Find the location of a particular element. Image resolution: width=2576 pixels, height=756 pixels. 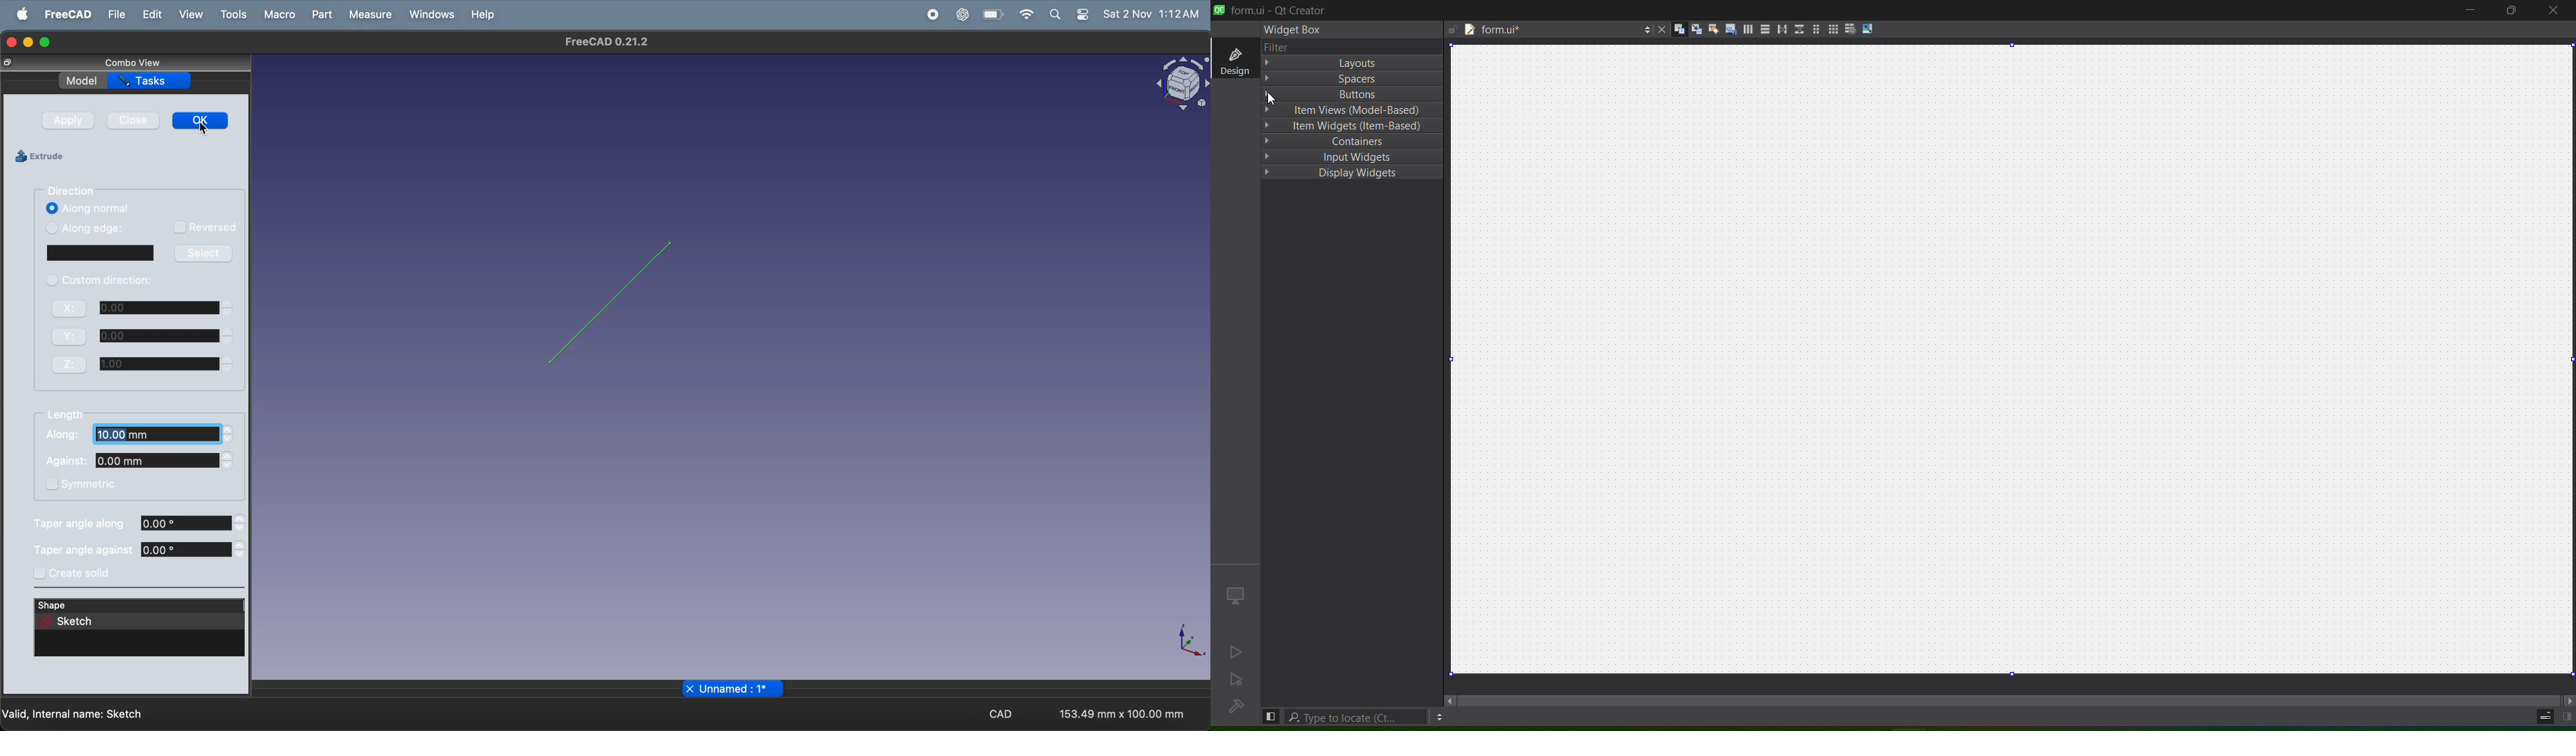

options is located at coordinates (1441, 717).